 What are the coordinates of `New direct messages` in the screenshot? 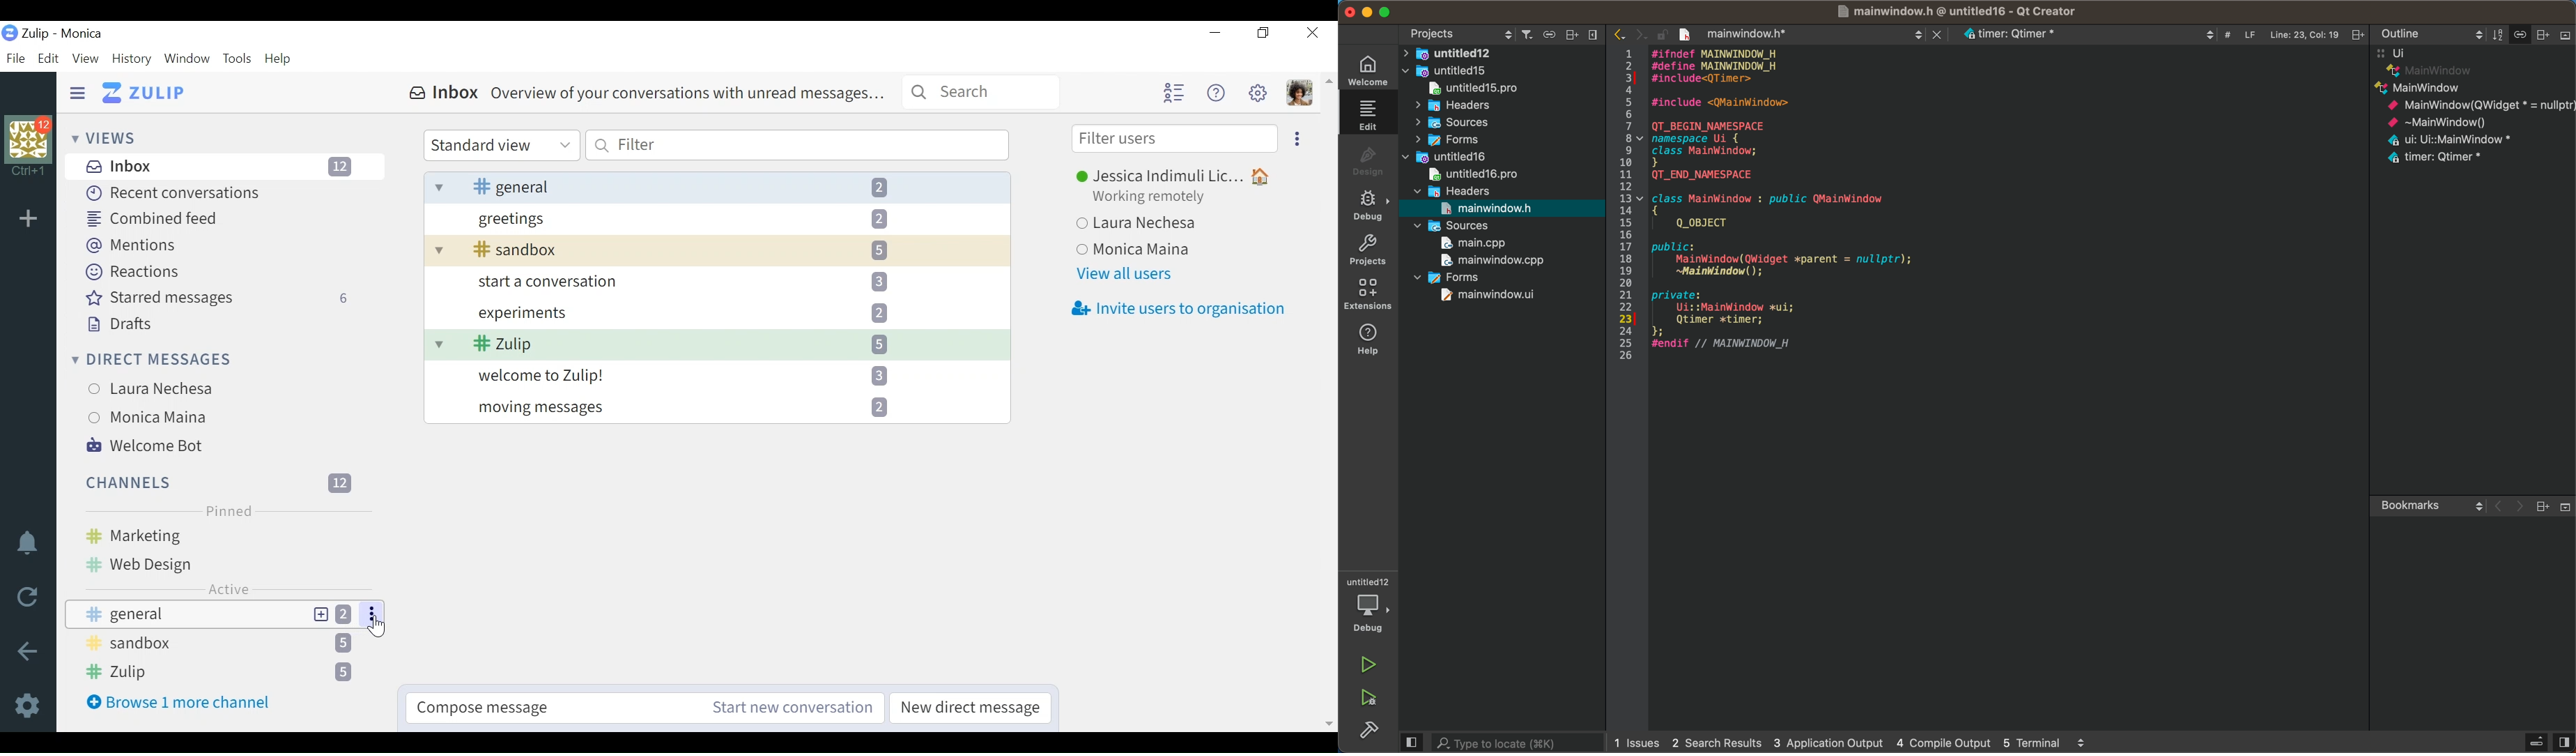 It's located at (967, 708).